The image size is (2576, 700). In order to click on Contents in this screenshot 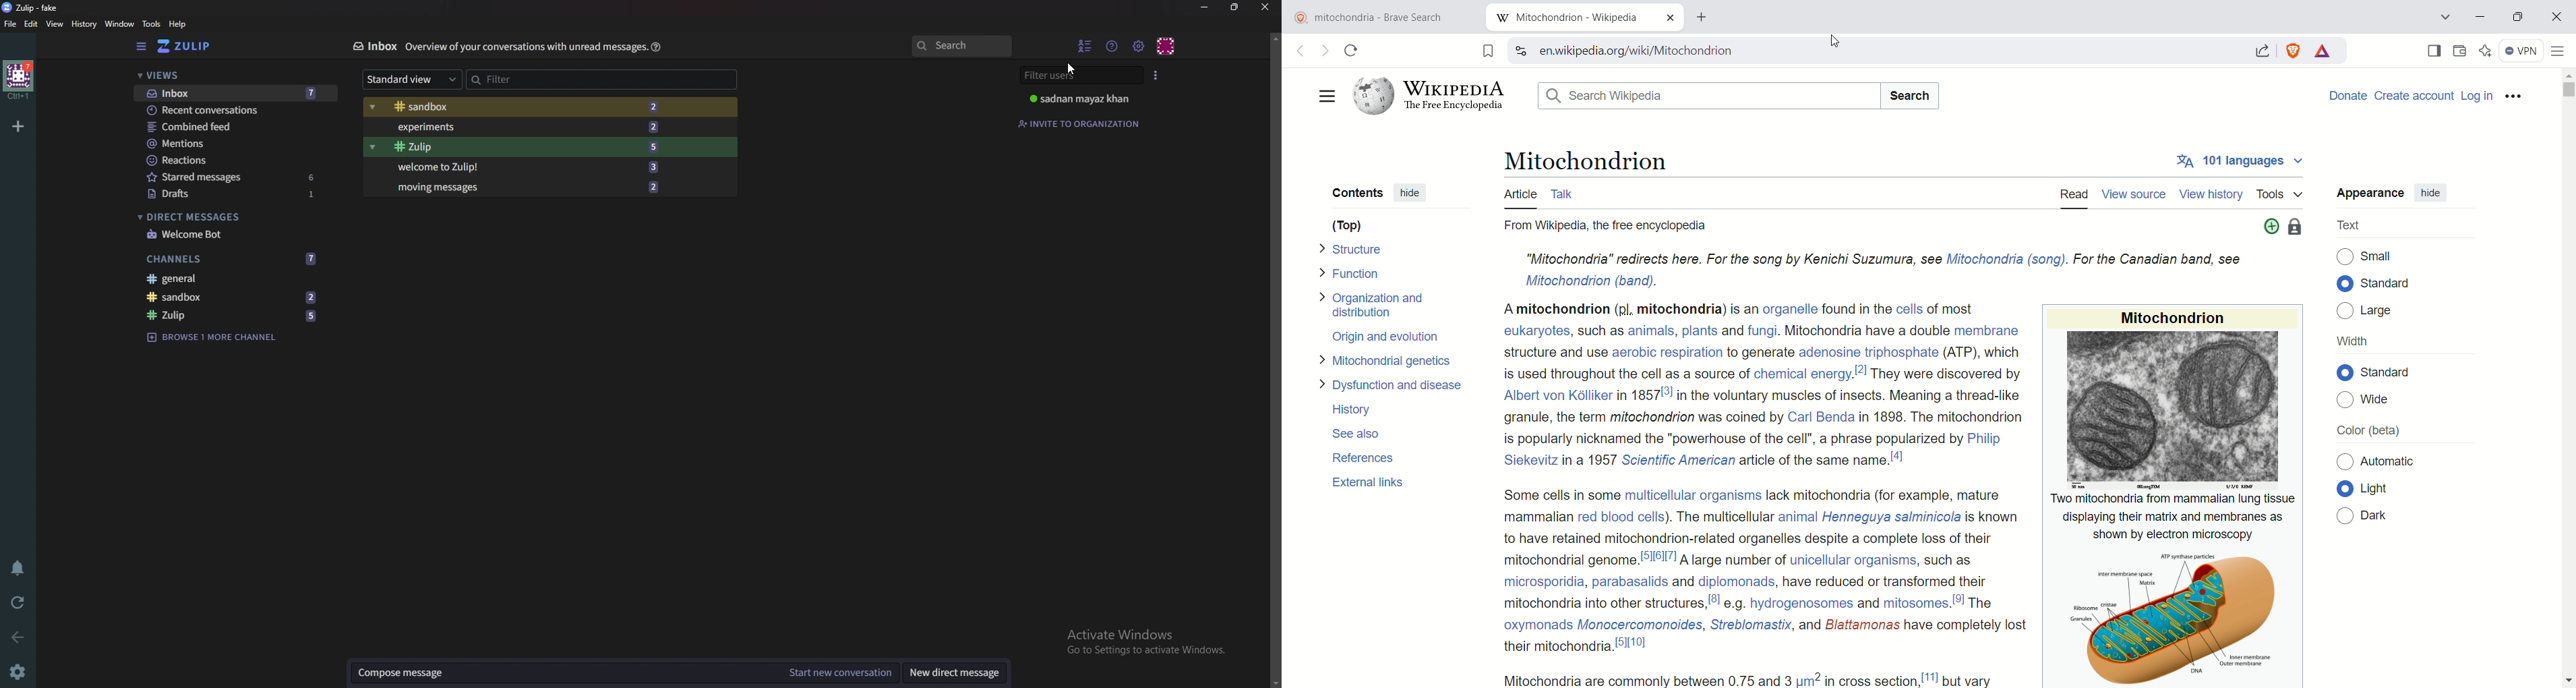, I will do `click(1356, 192)`.